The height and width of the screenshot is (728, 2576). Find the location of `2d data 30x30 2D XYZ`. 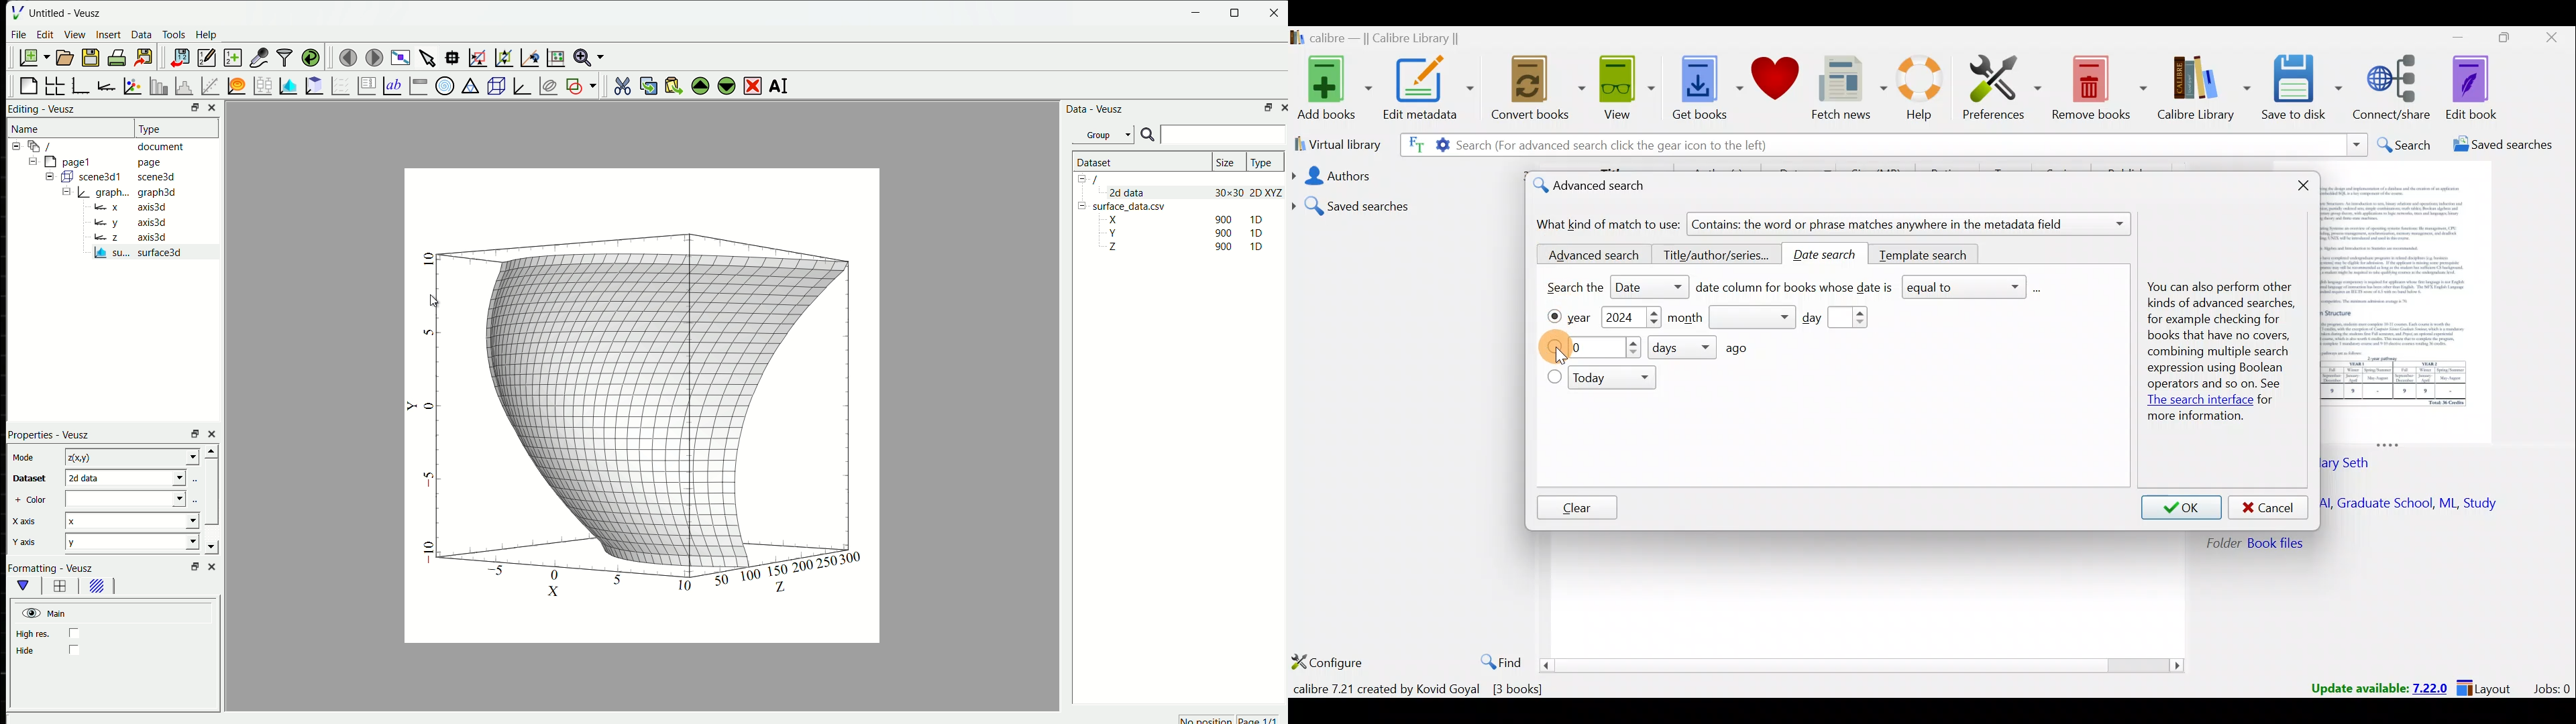

2d data 30x30 2D XYZ is located at coordinates (1197, 192).